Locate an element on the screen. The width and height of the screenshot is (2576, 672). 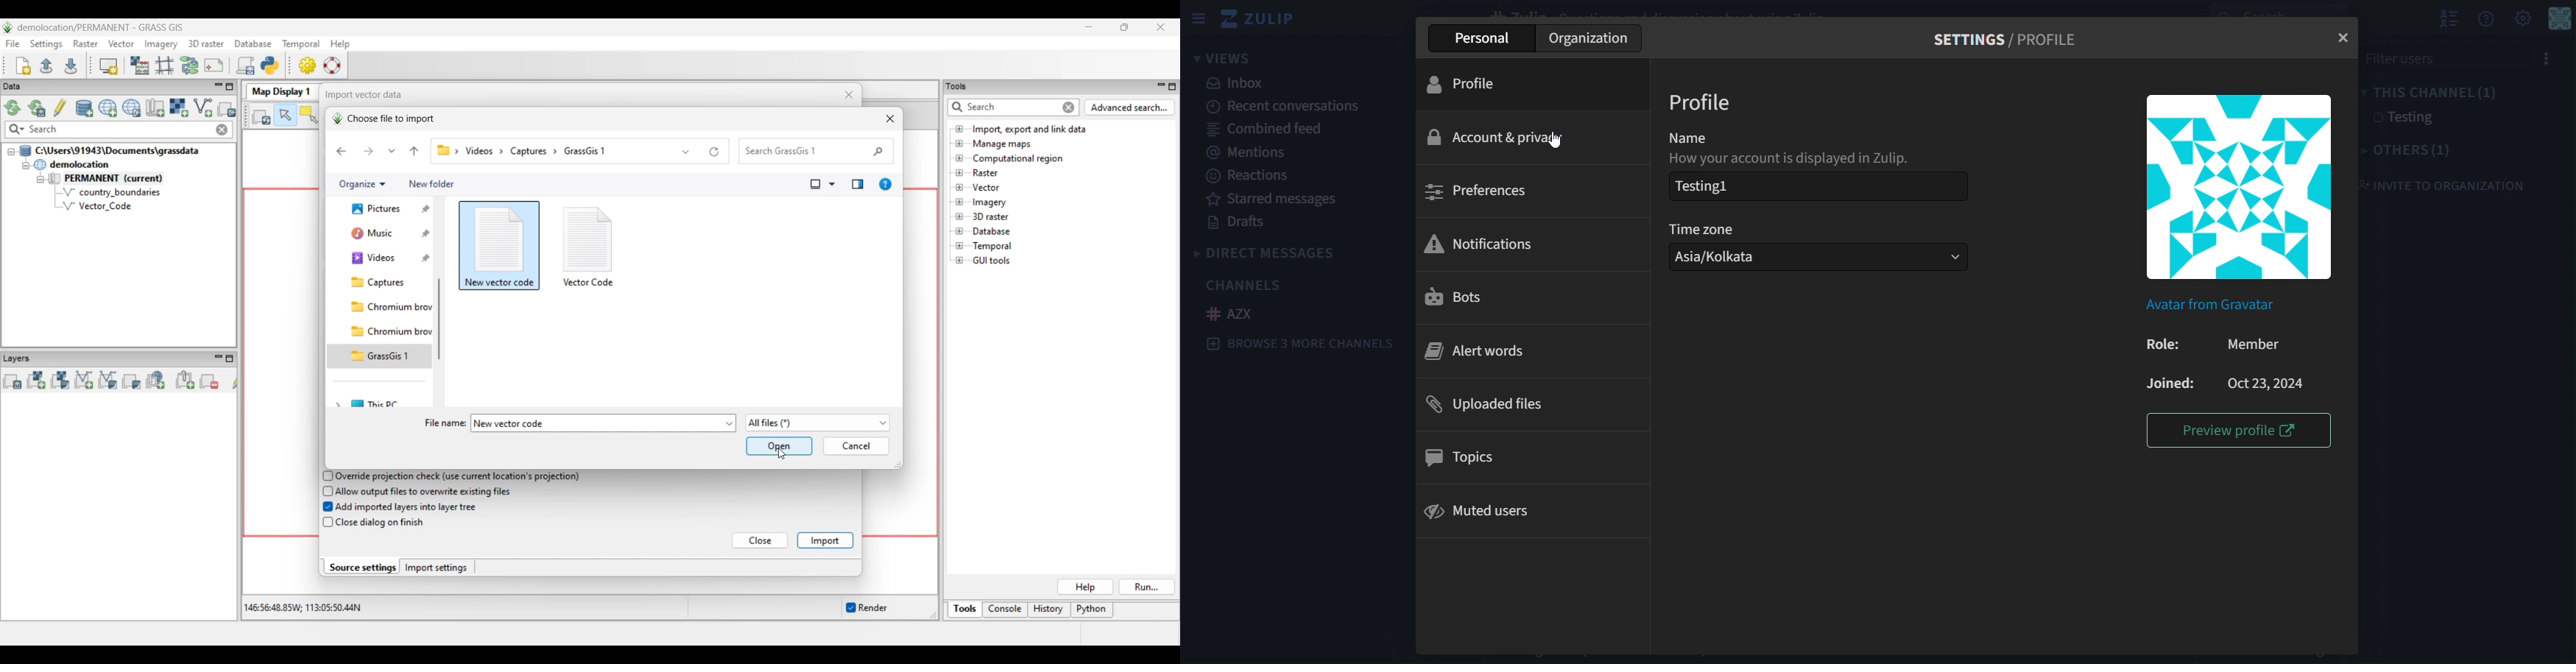
channels is located at coordinates (1250, 286).